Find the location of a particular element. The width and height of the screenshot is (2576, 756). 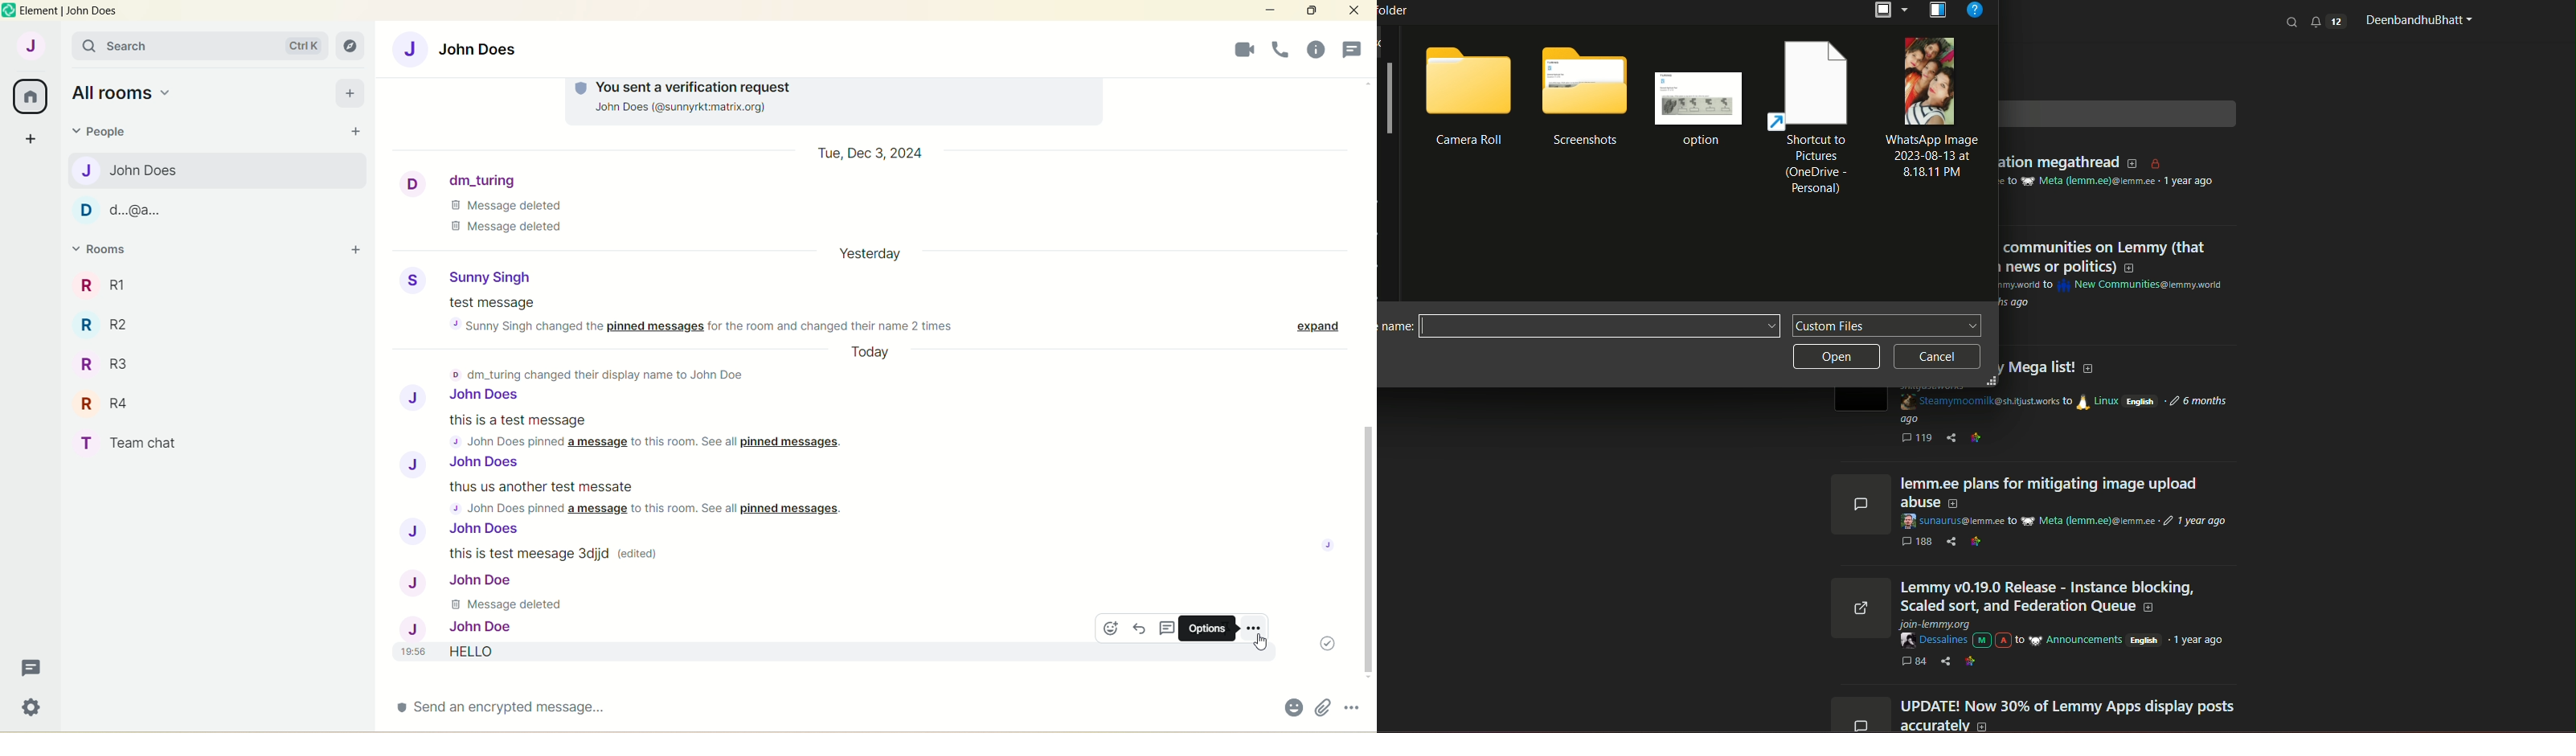

people is located at coordinates (1354, 48).